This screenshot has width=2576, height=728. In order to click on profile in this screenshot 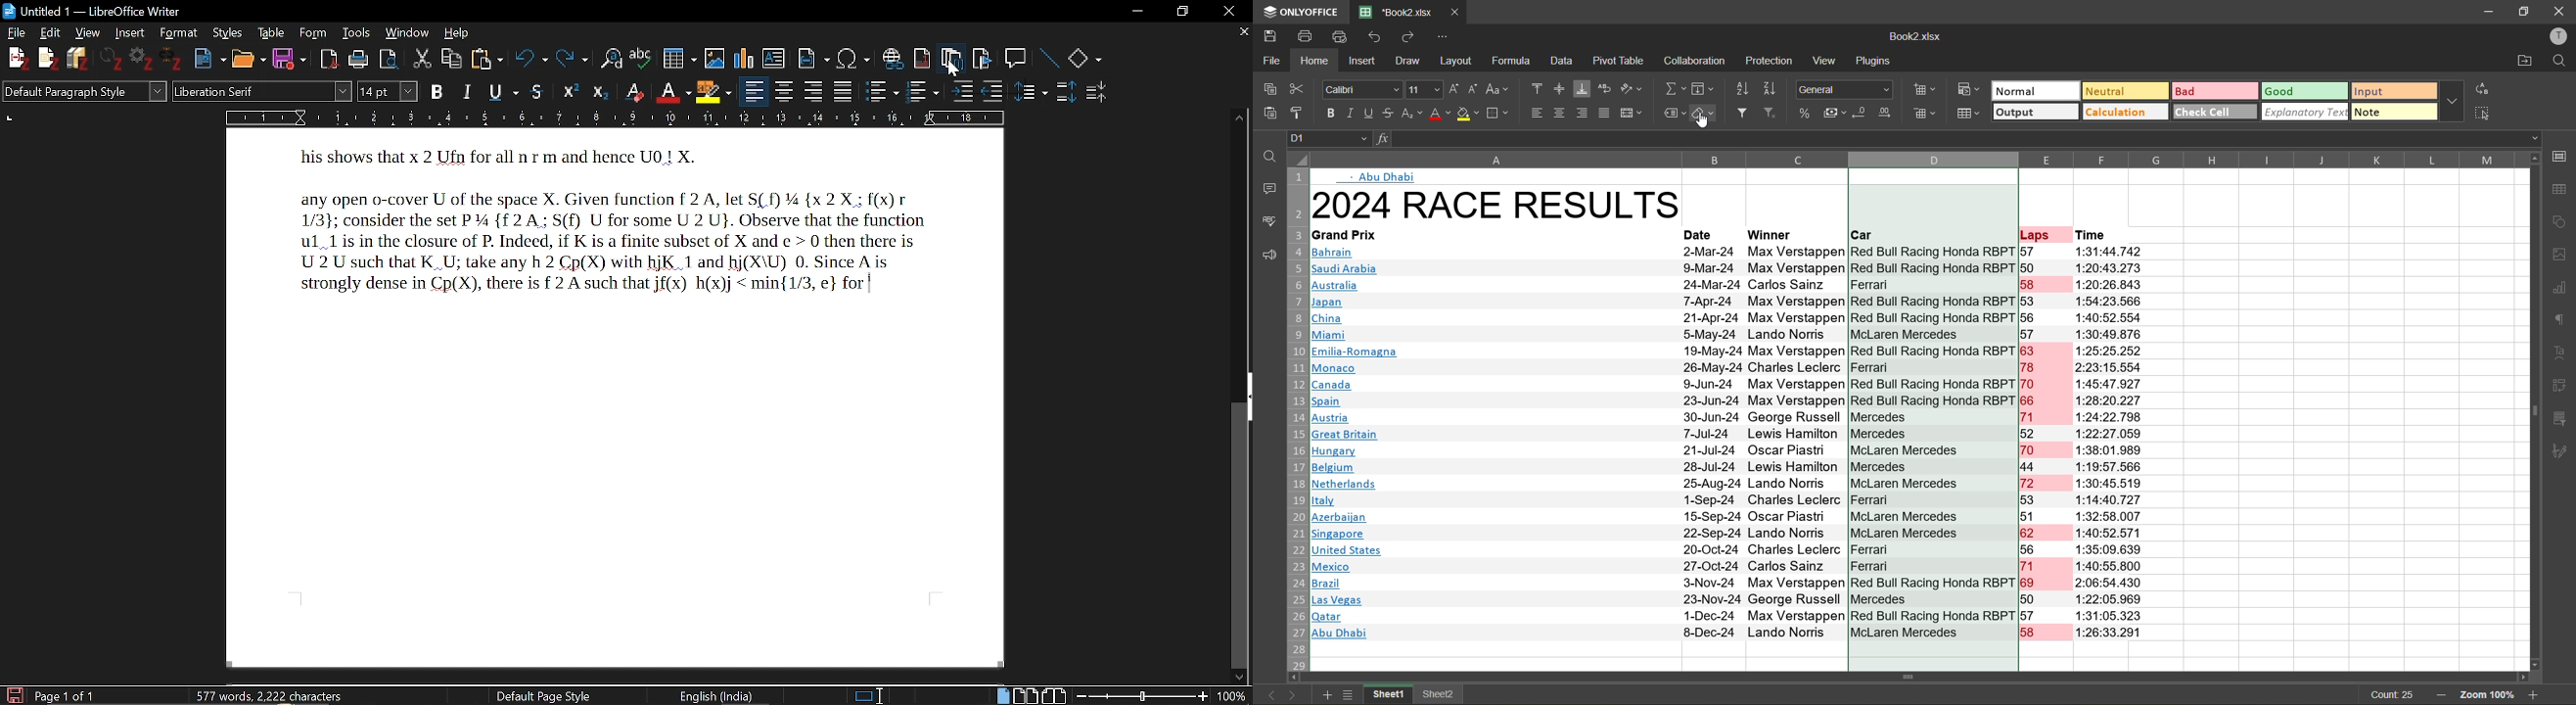, I will do `click(2561, 37)`.